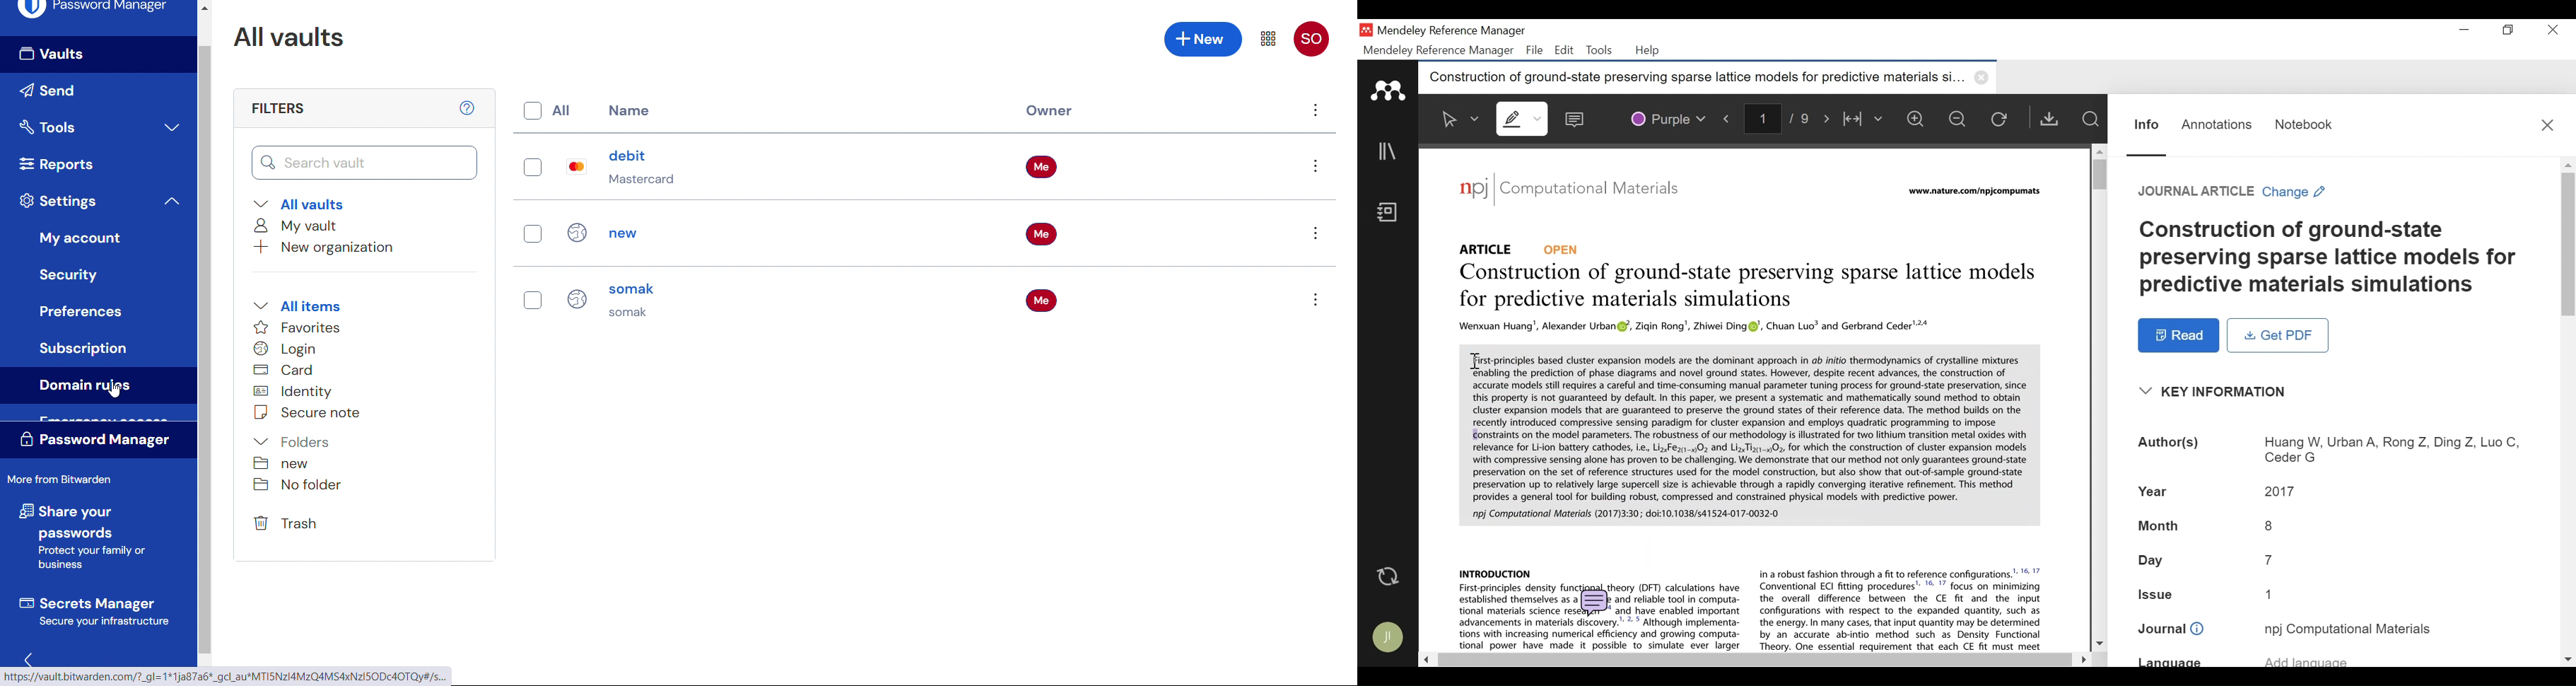 The width and height of the screenshot is (2576, 700). Describe the element at coordinates (92, 11) in the screenshot. I see `Password manager ` at that location.